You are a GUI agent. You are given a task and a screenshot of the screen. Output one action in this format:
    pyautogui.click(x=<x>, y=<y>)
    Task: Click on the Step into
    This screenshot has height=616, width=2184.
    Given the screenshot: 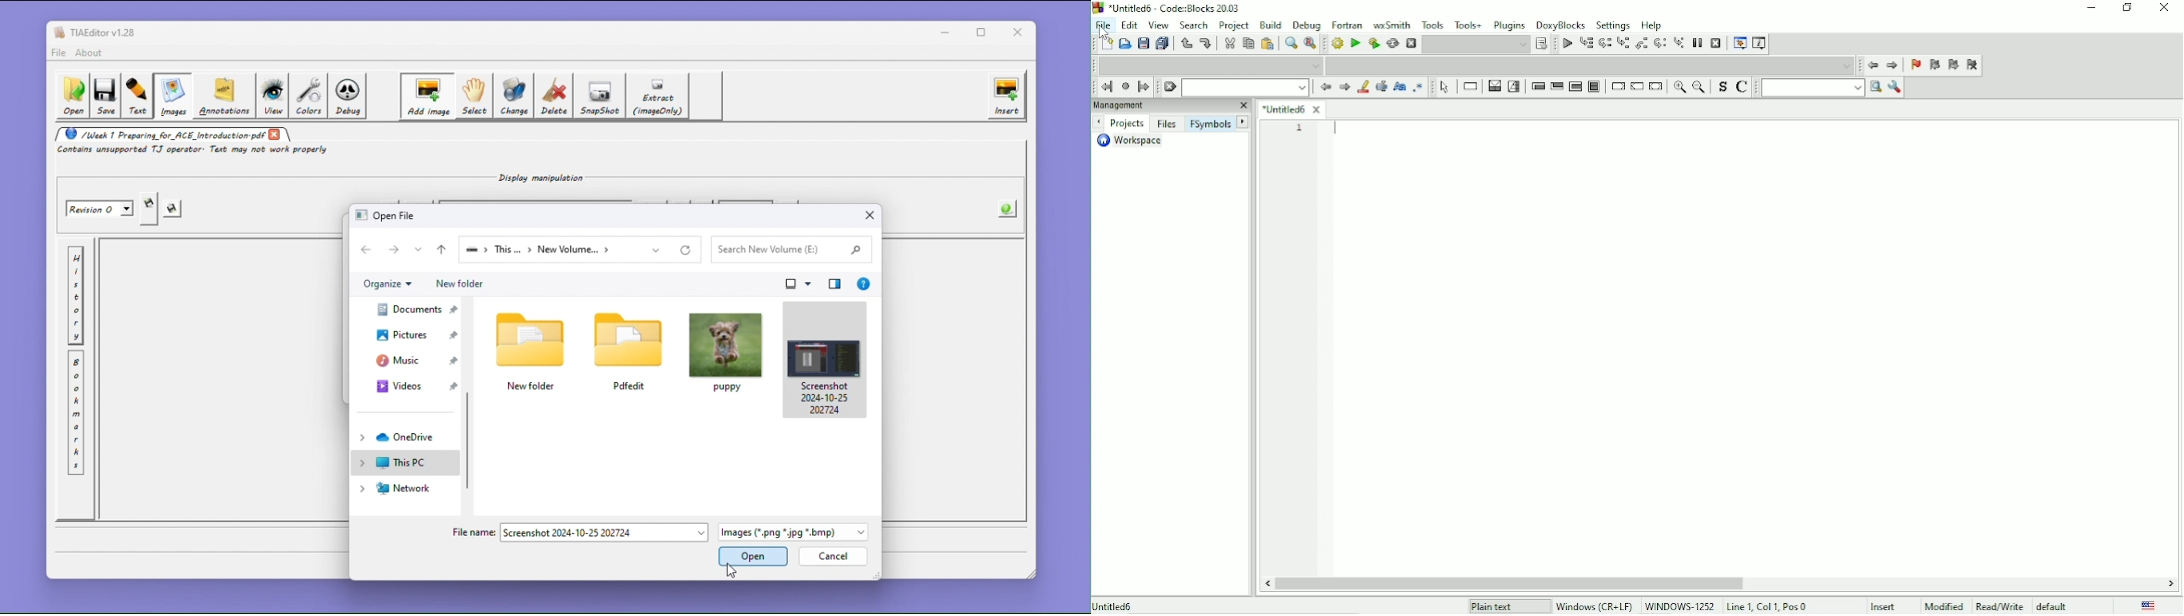 What is the action you would take?
    pyautogui.click(x=1623, y=44)
    